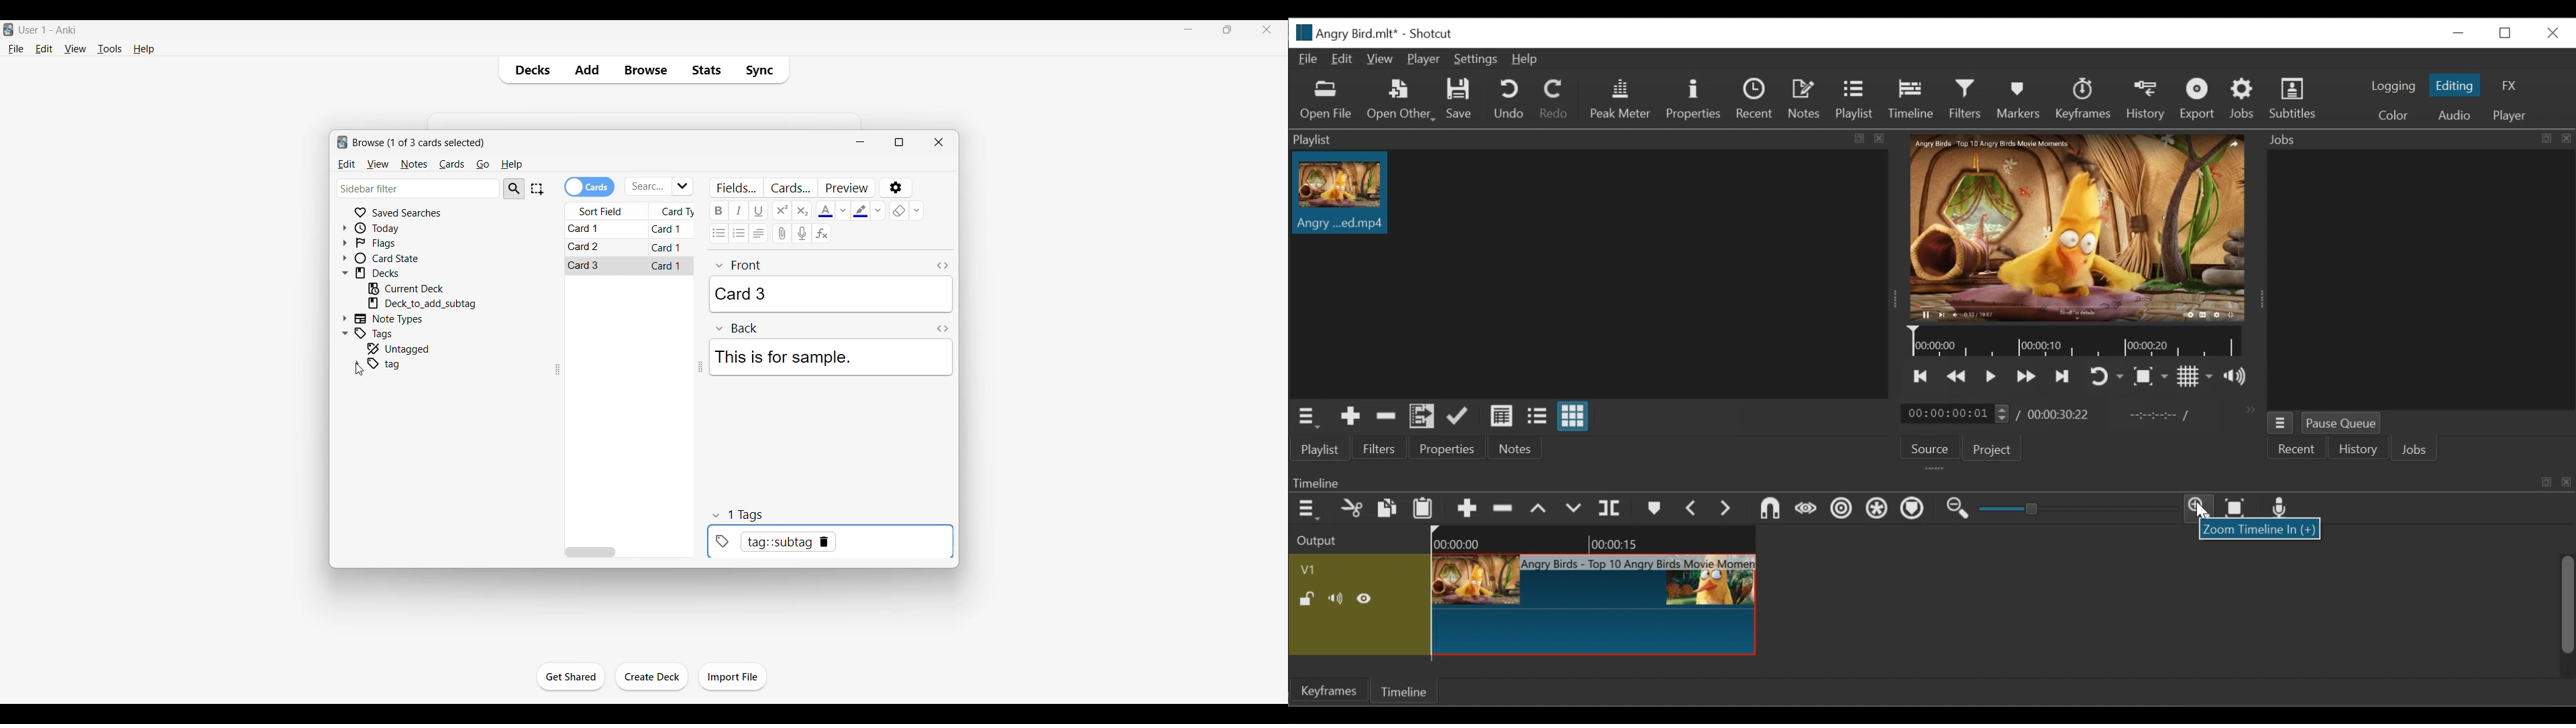 The image size is (2576, 728). I want to click on Click to go to decks, so click(398, 273).